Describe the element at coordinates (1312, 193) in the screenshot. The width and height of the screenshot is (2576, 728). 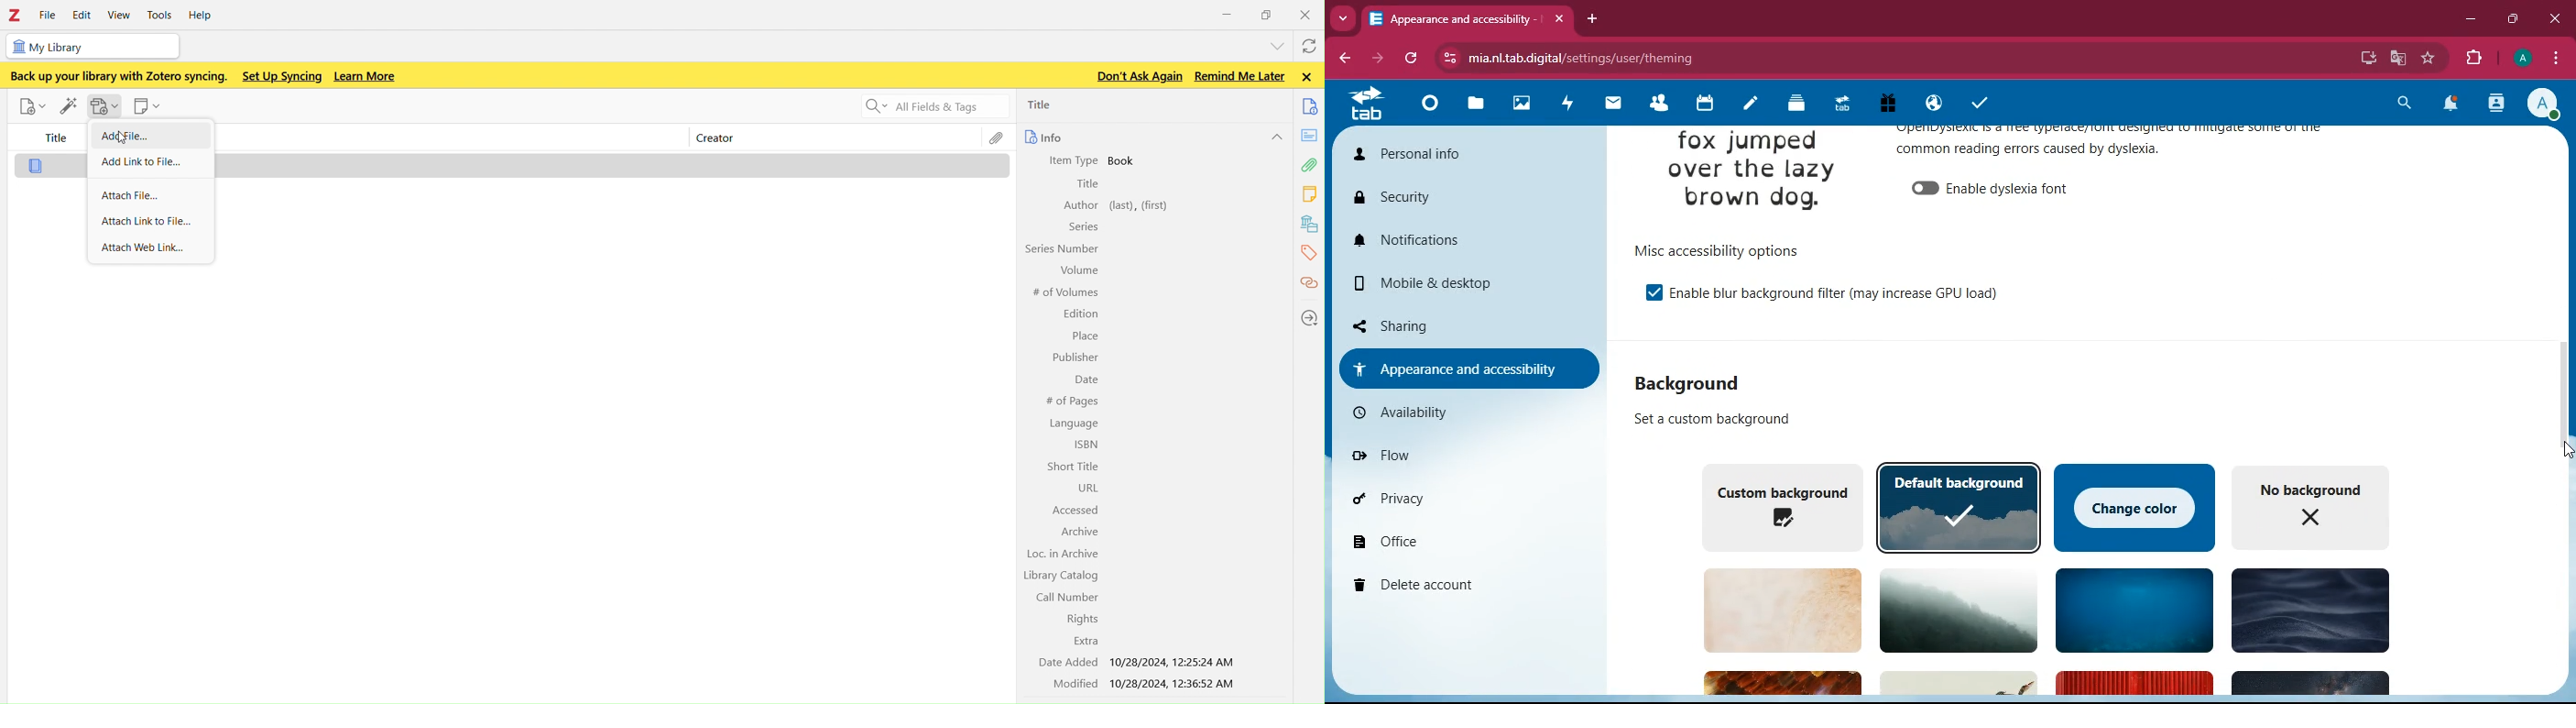
I see `notes` at that location.